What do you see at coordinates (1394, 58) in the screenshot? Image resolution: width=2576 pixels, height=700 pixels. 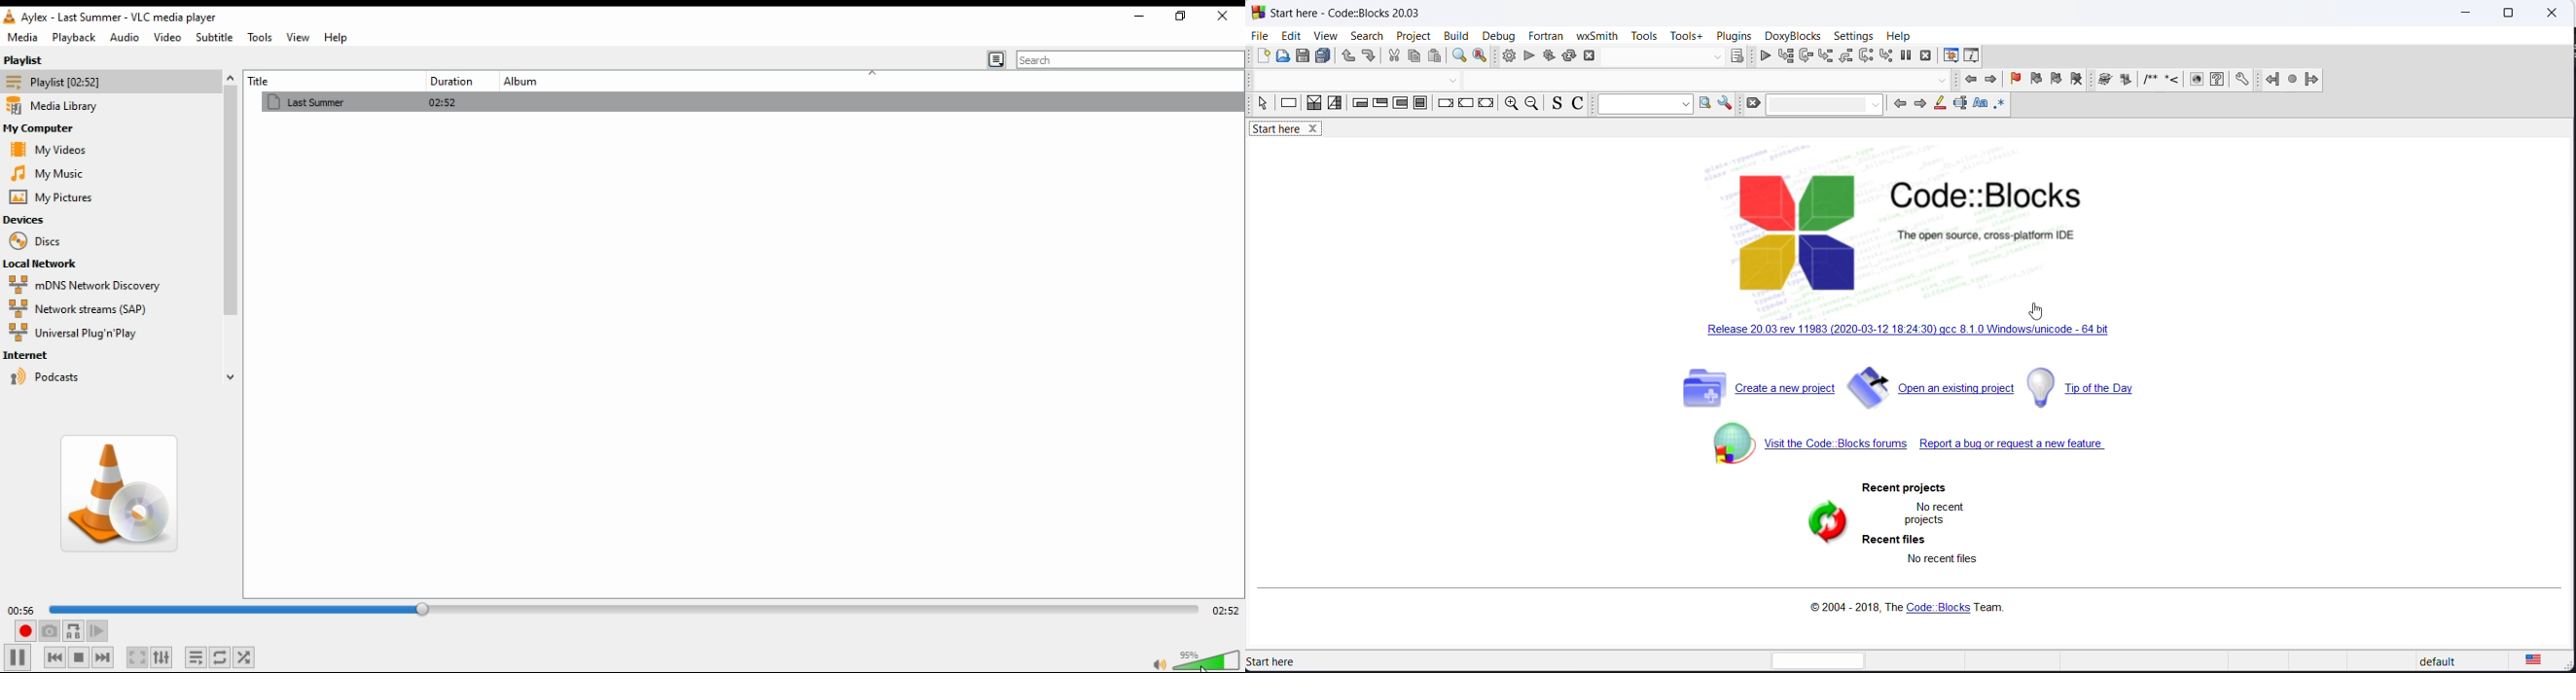 I see `cut` at bounding box center [1394, 58].